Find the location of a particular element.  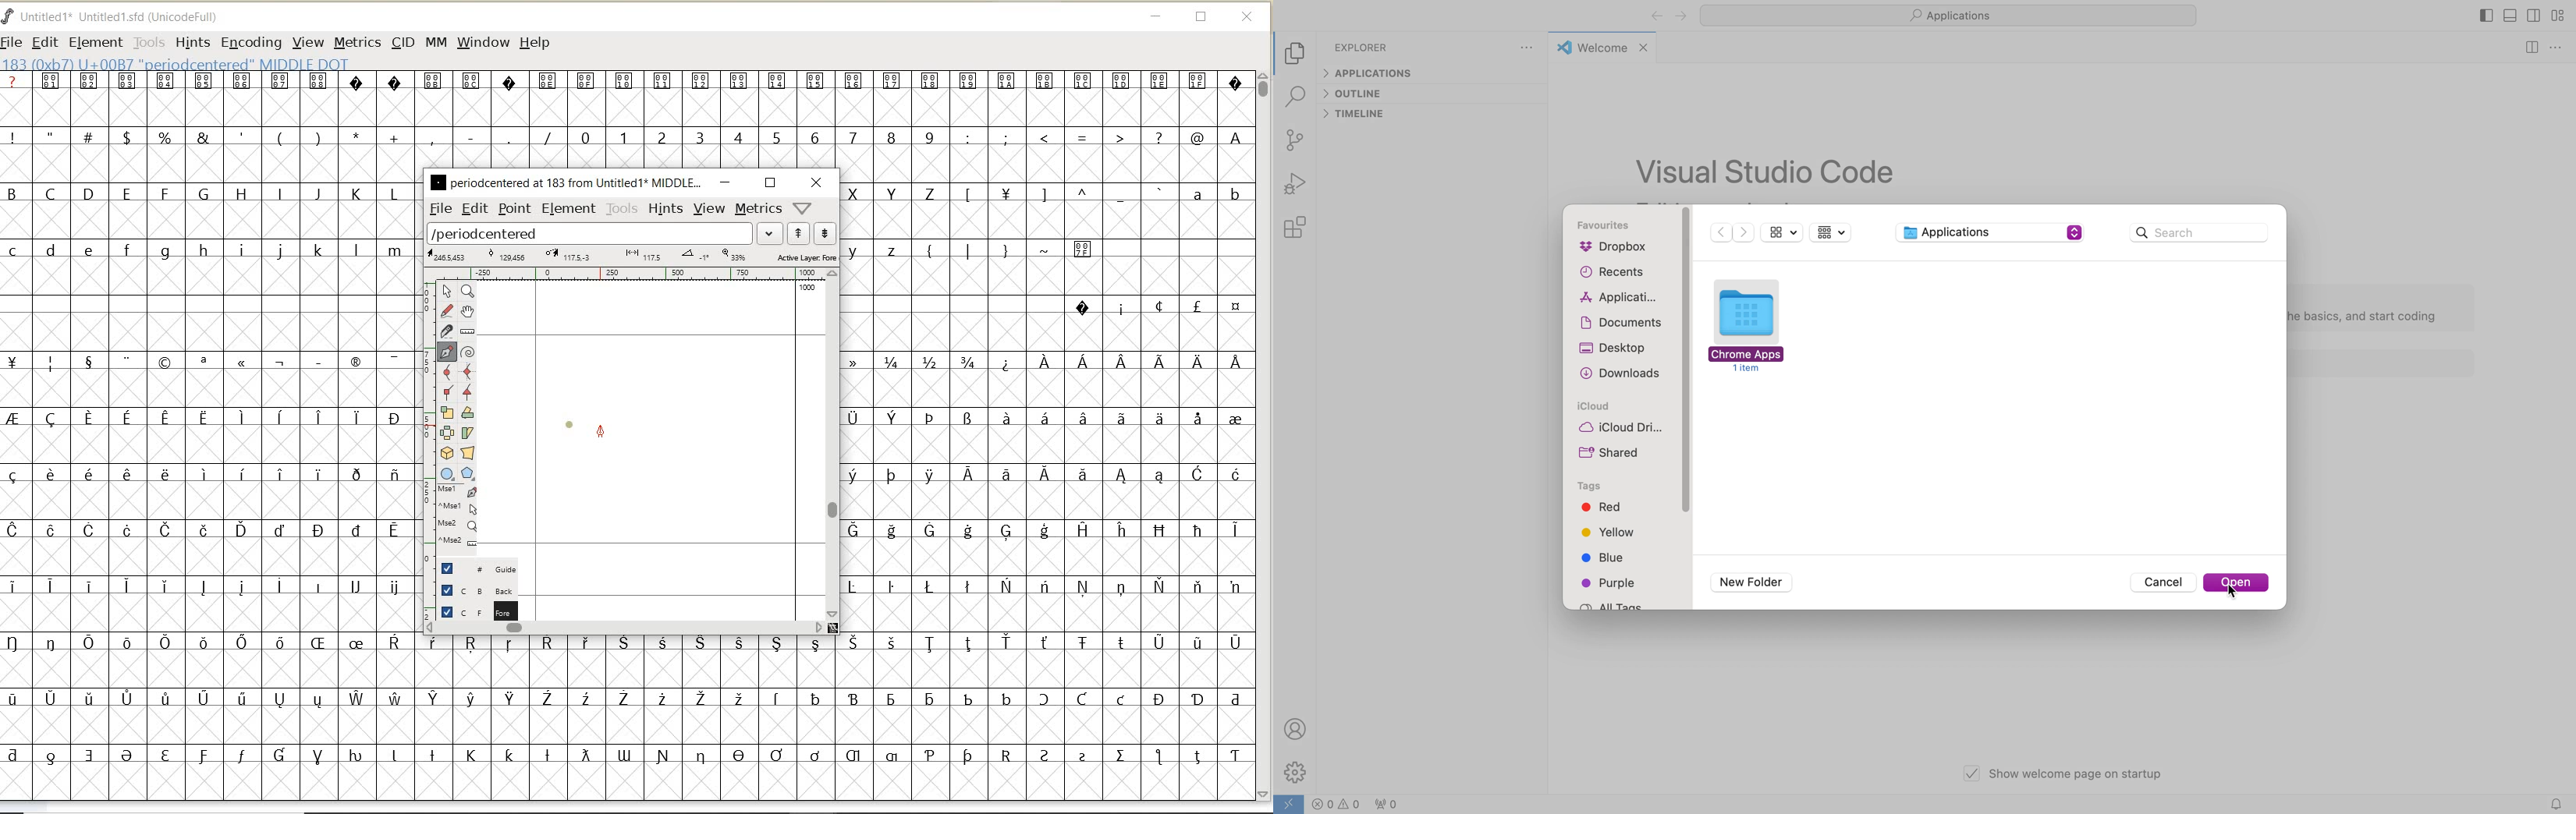

FONT NAME is located at coordinates (122, 17).